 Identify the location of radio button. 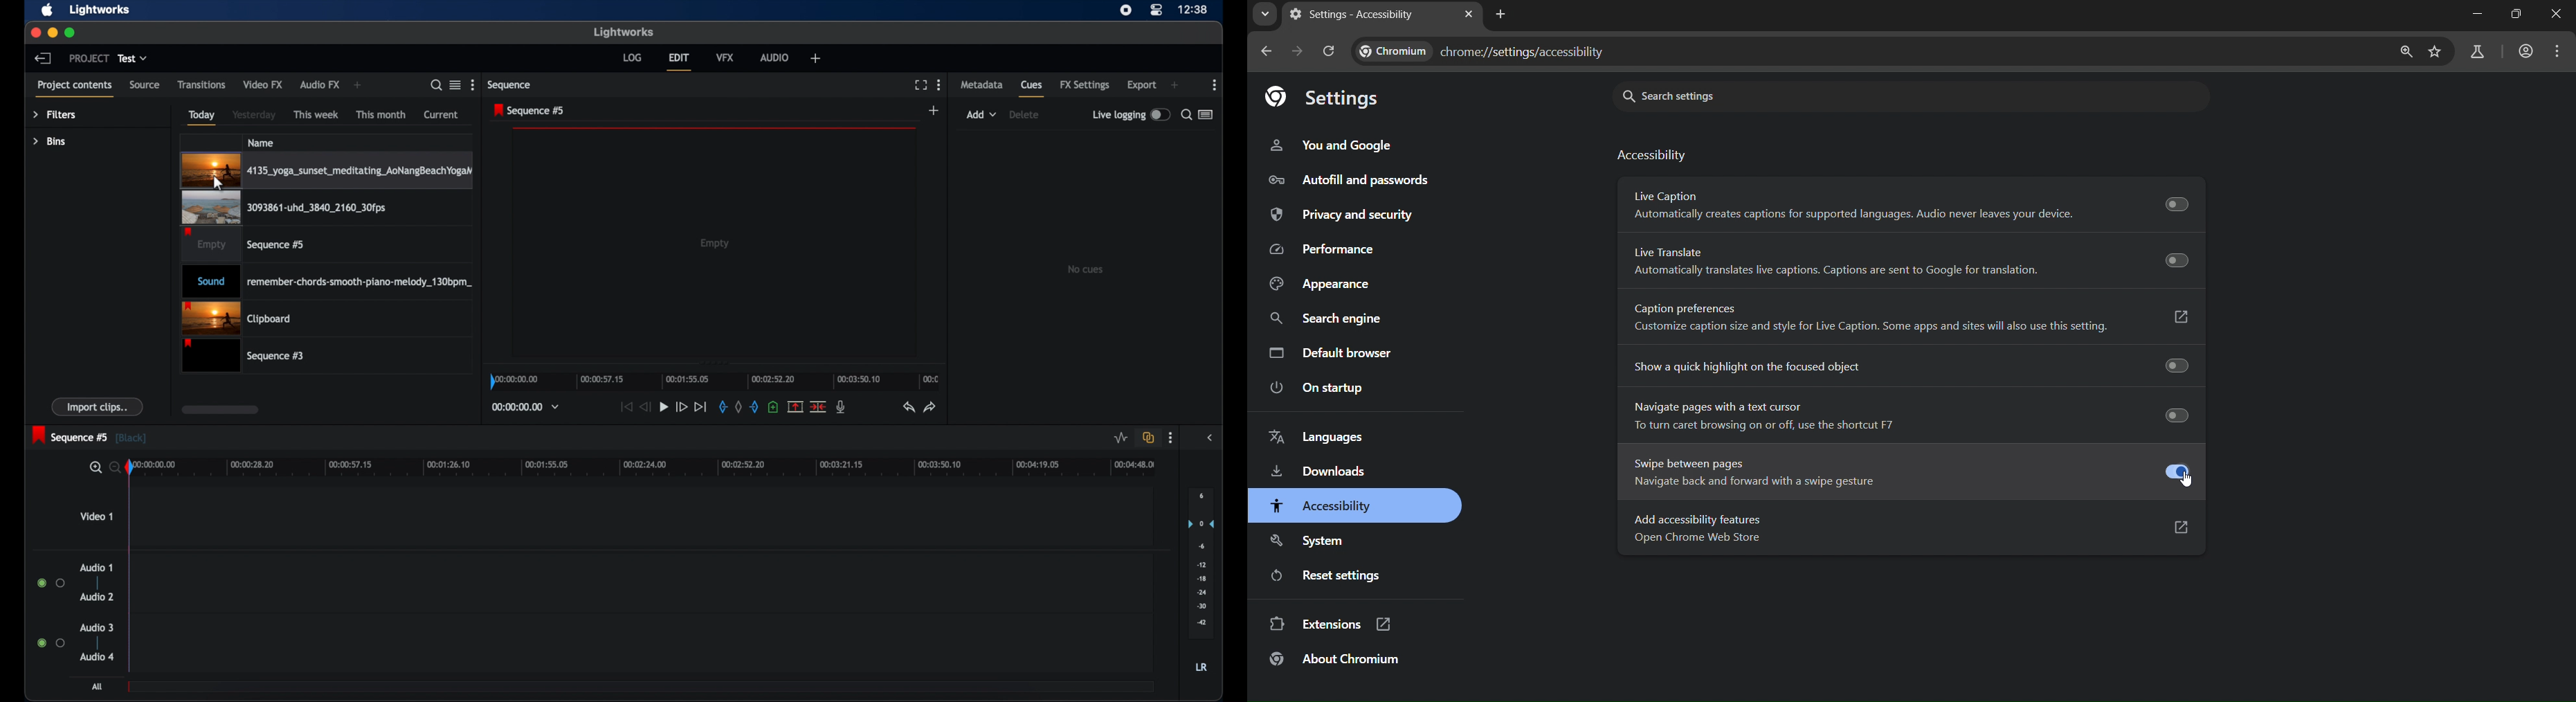
(51, 643).